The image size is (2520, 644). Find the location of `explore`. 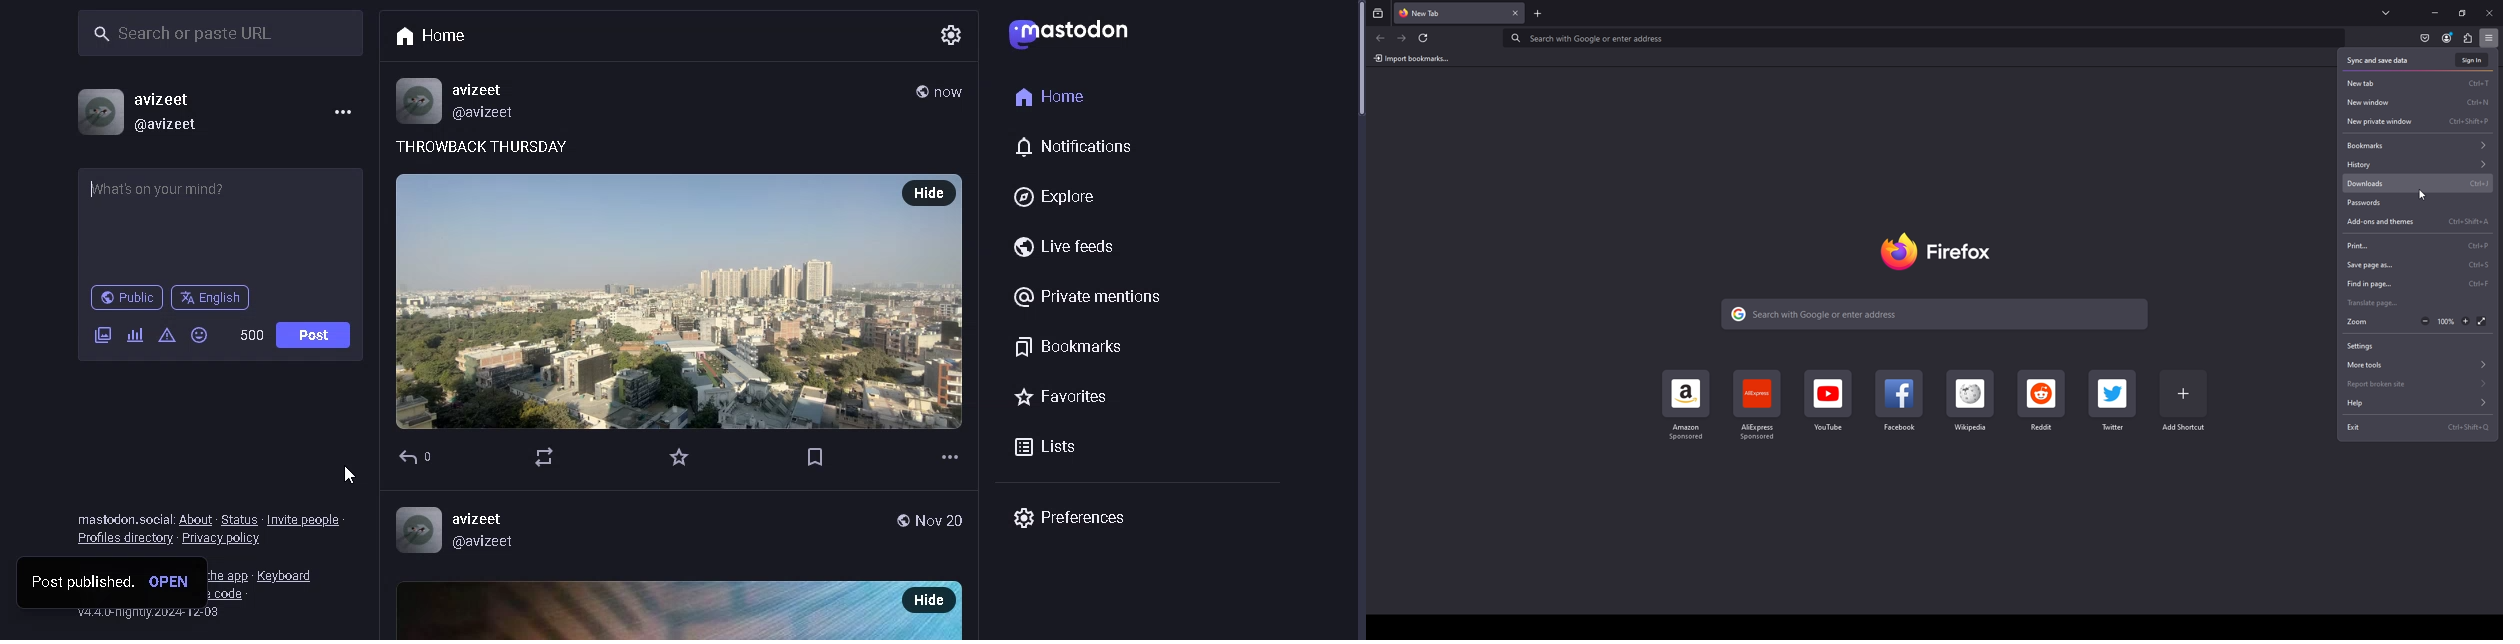

explore is located at coordinates (1063, 193).